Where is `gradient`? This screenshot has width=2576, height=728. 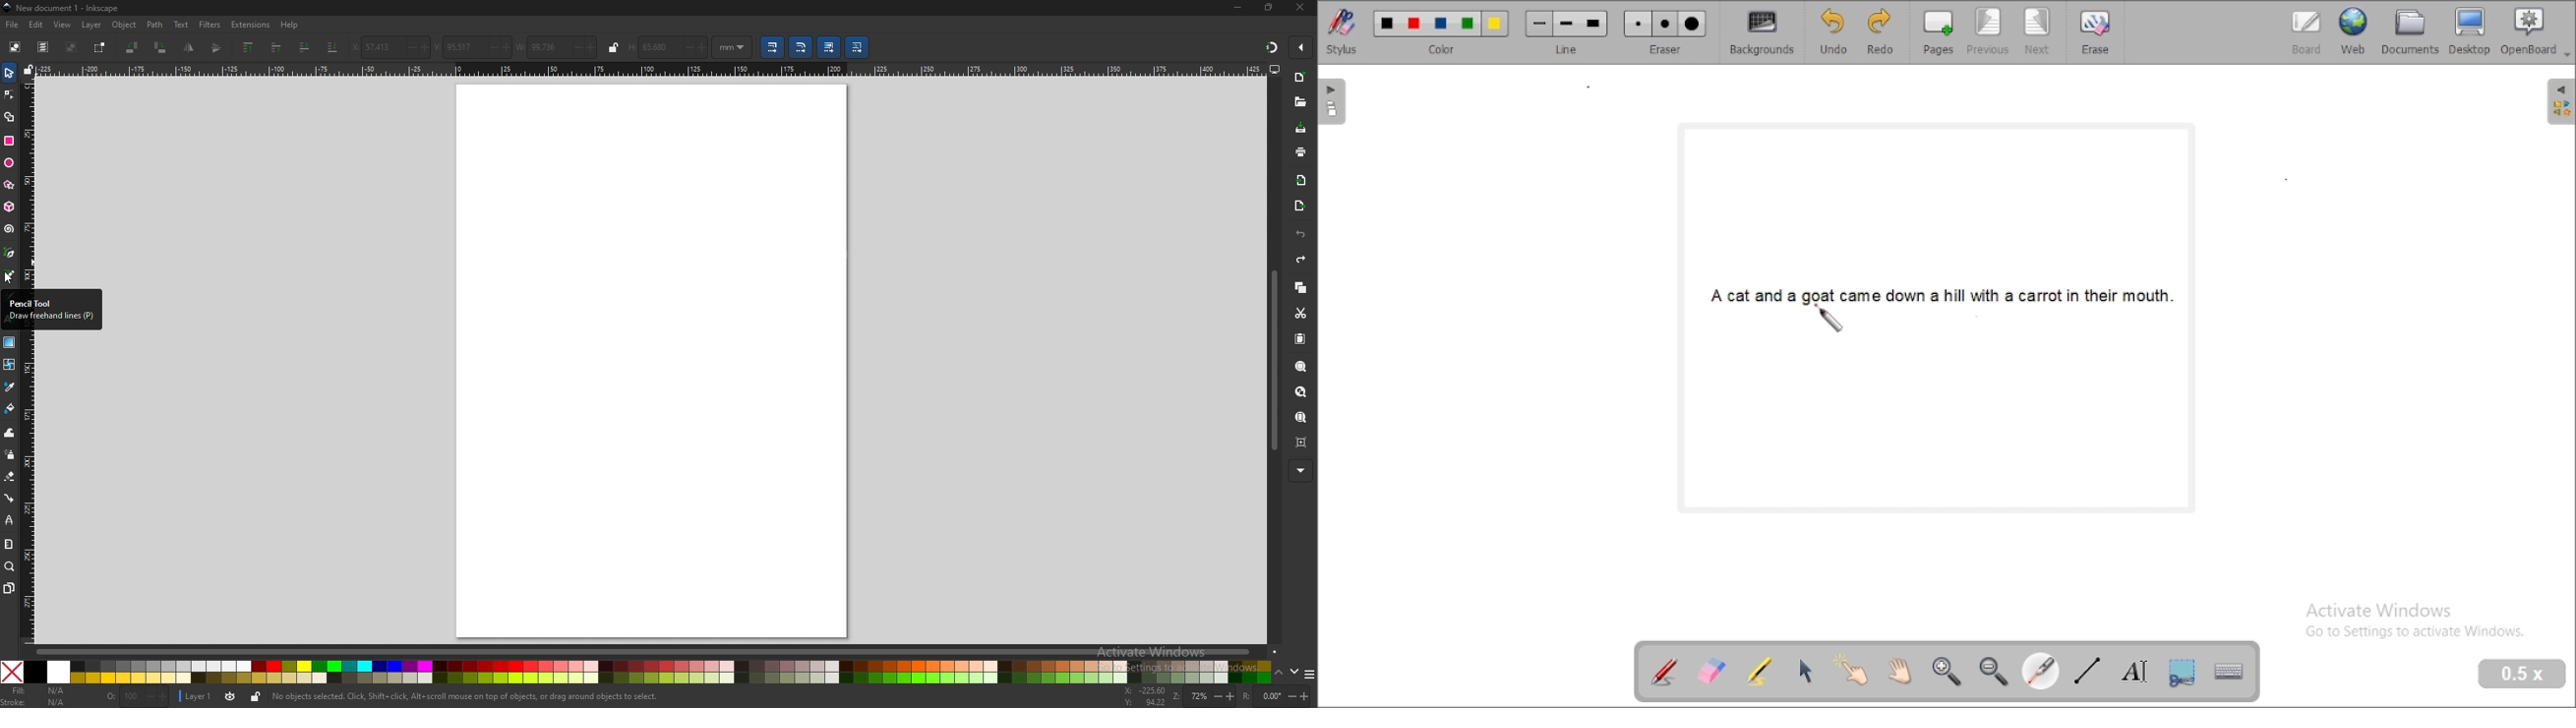 gradient is located at coordinates (9, 342).